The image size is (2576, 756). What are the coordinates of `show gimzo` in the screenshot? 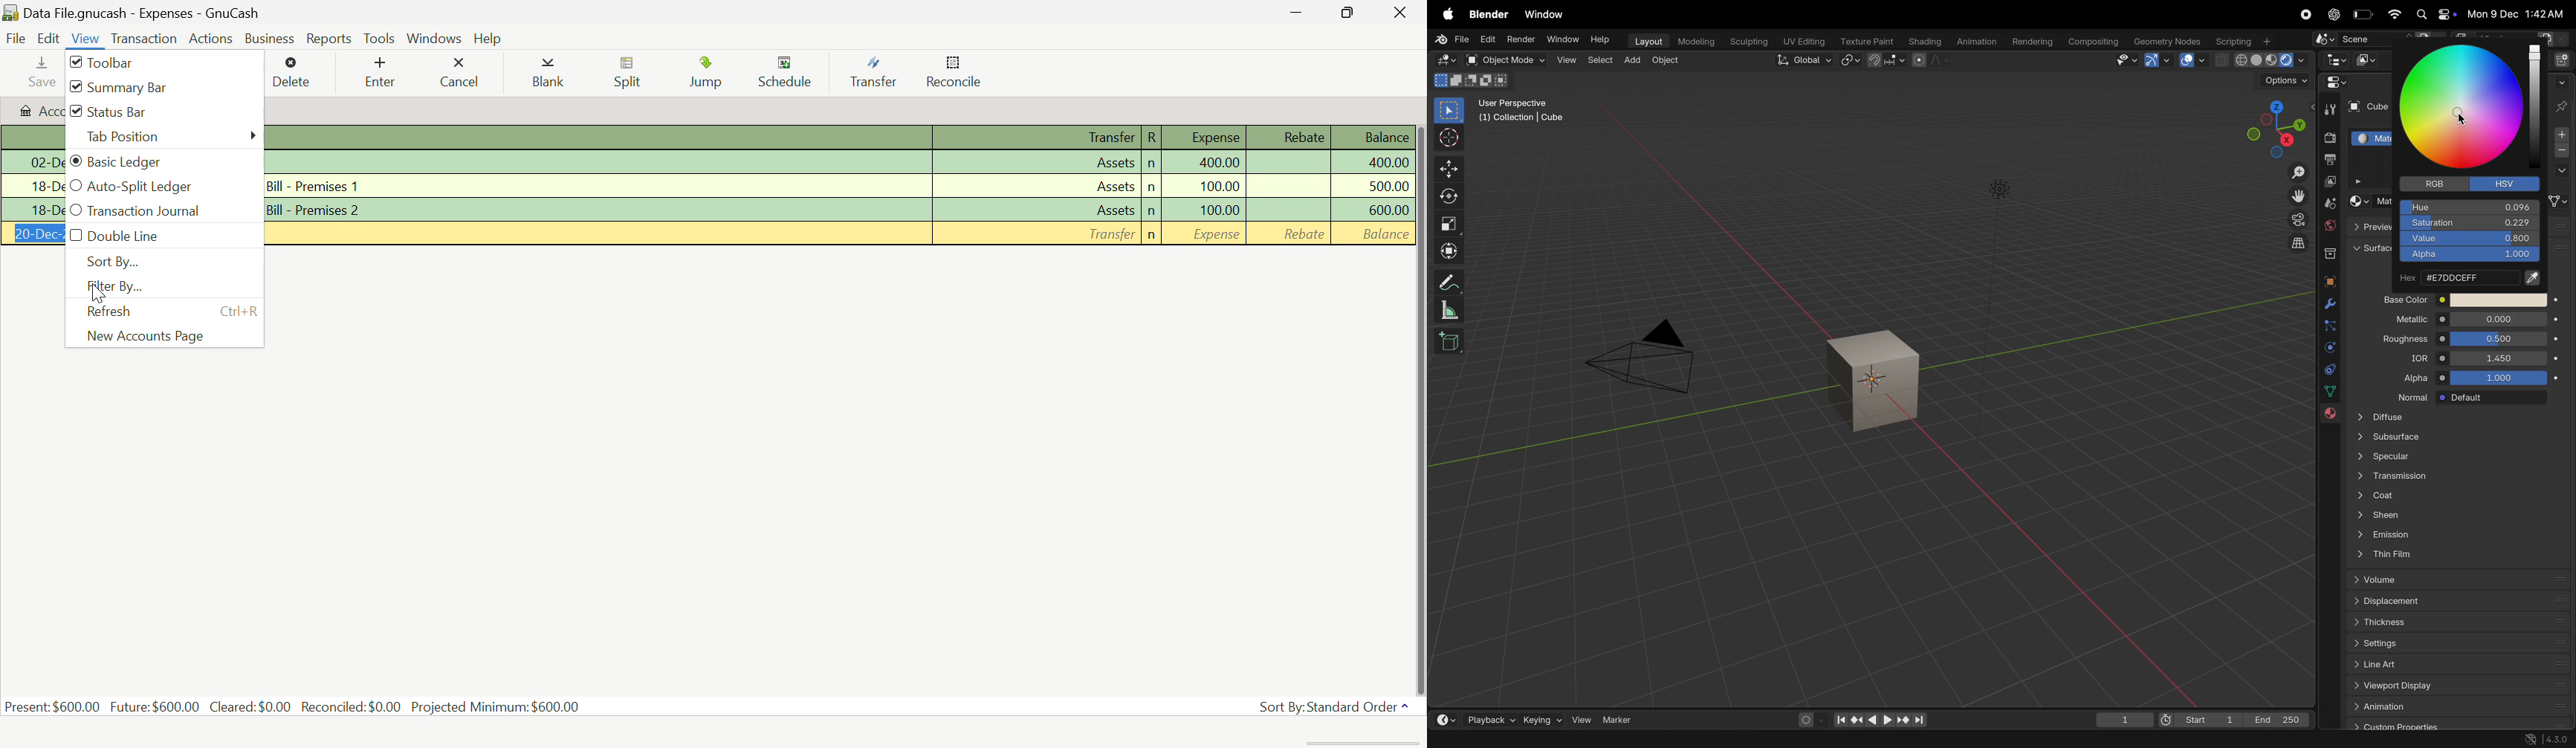 It's located at (2158, 60).